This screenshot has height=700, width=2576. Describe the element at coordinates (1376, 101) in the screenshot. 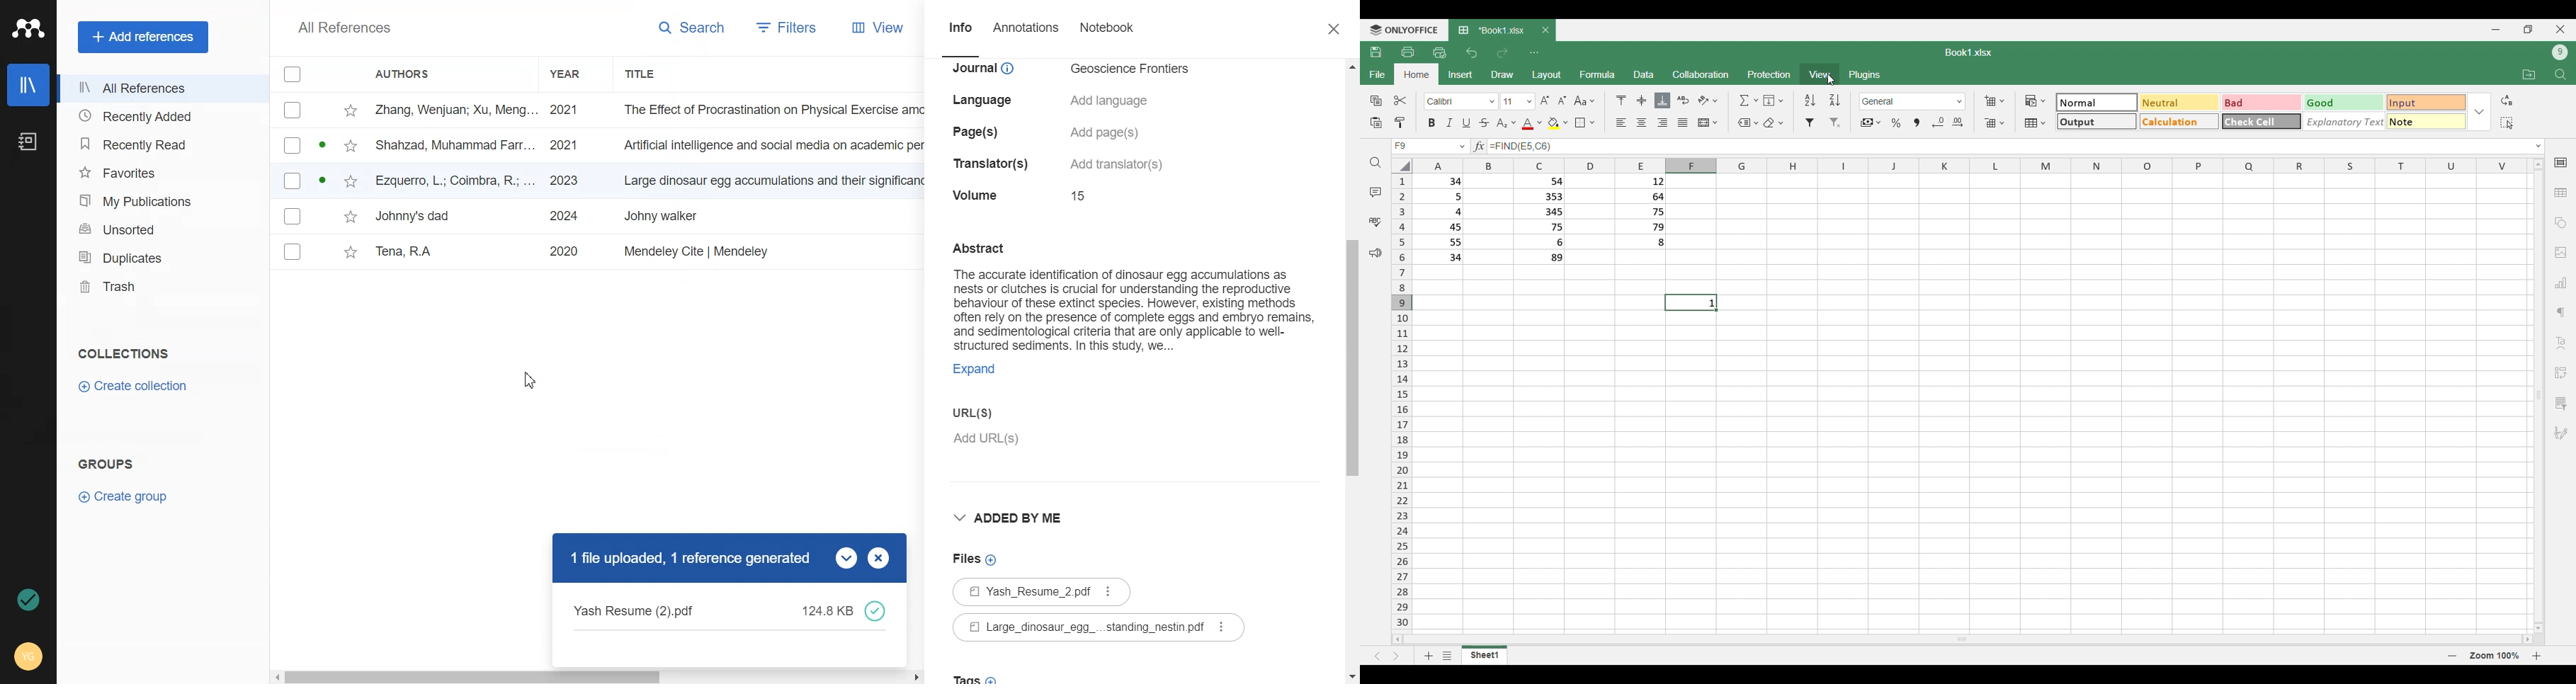

I see `Copy` at that location.